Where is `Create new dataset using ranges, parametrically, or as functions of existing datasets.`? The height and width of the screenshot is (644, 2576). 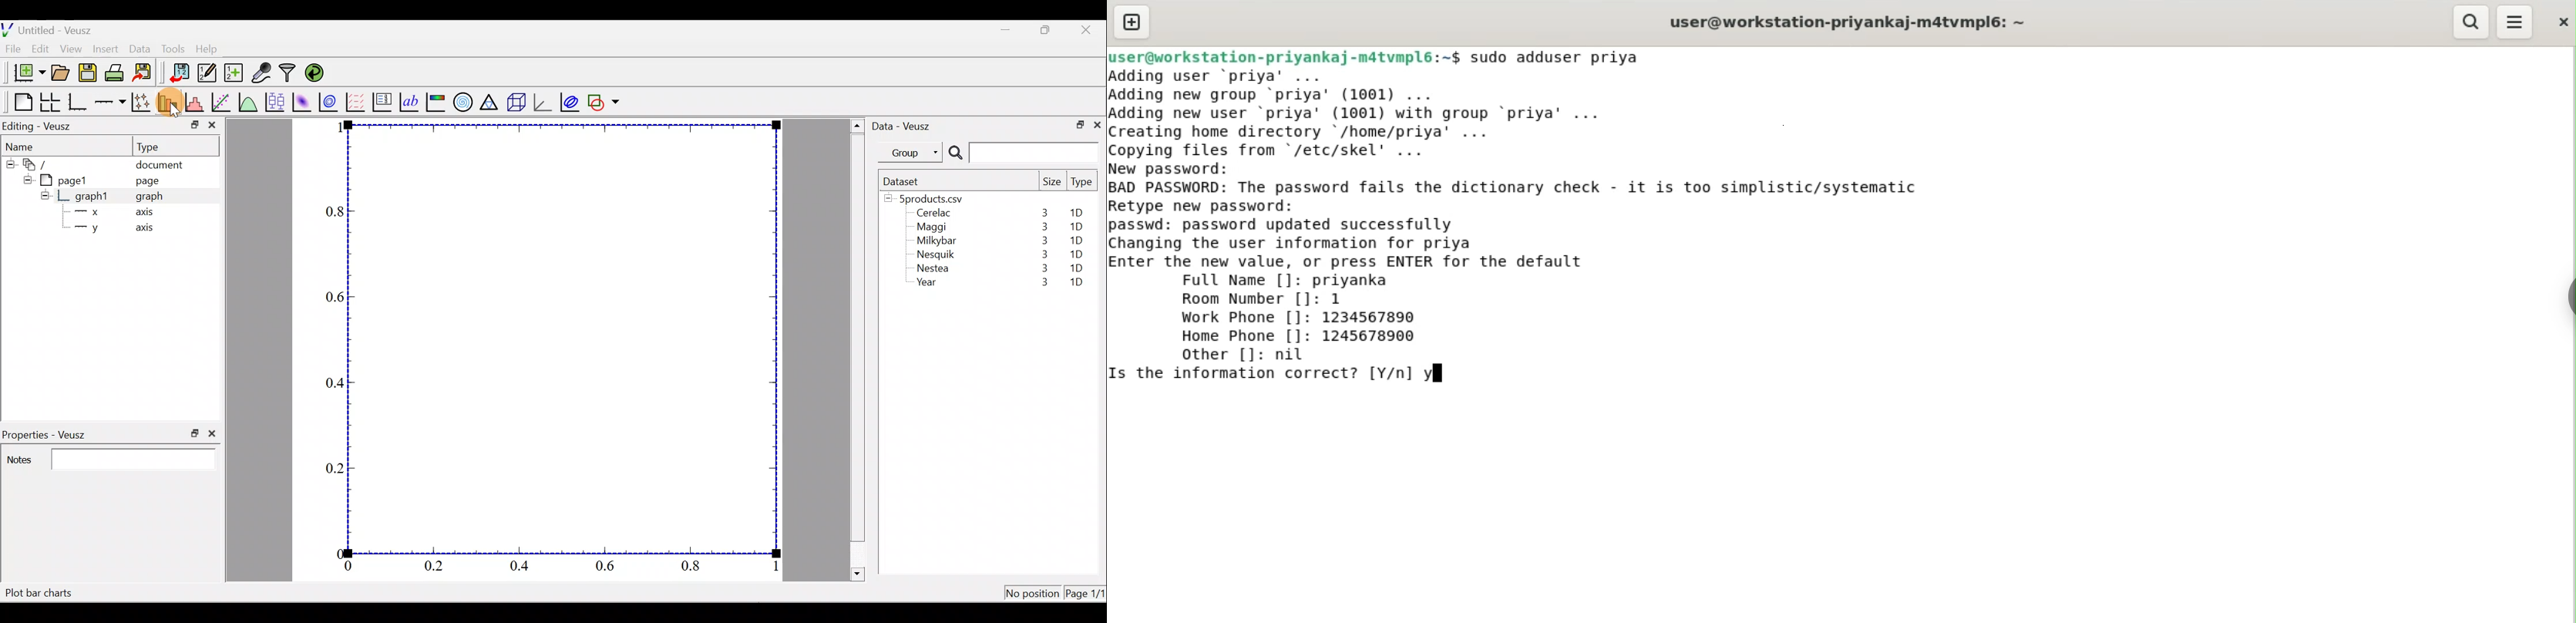
Create new dataset using ranges, parametrically, or as functions of existing datasets. is located at coordinates (235, 73).